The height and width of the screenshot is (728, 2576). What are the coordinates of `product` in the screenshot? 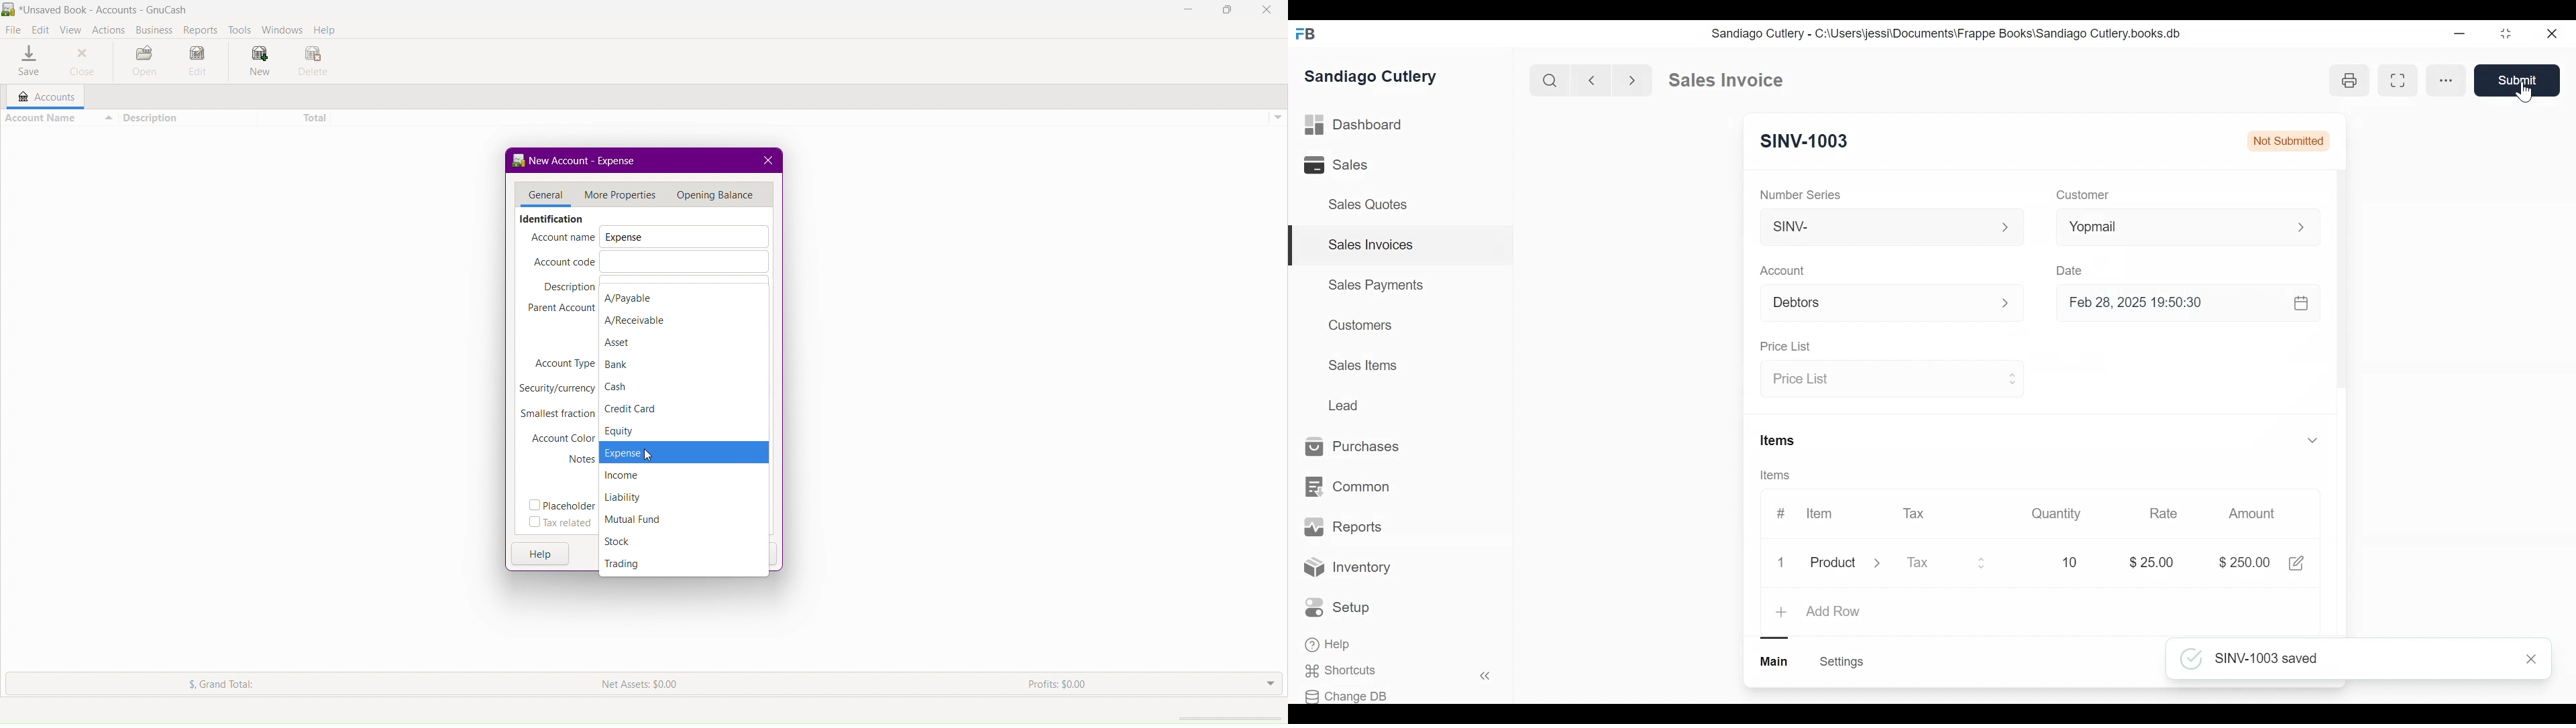 It's located at (1833, 565).